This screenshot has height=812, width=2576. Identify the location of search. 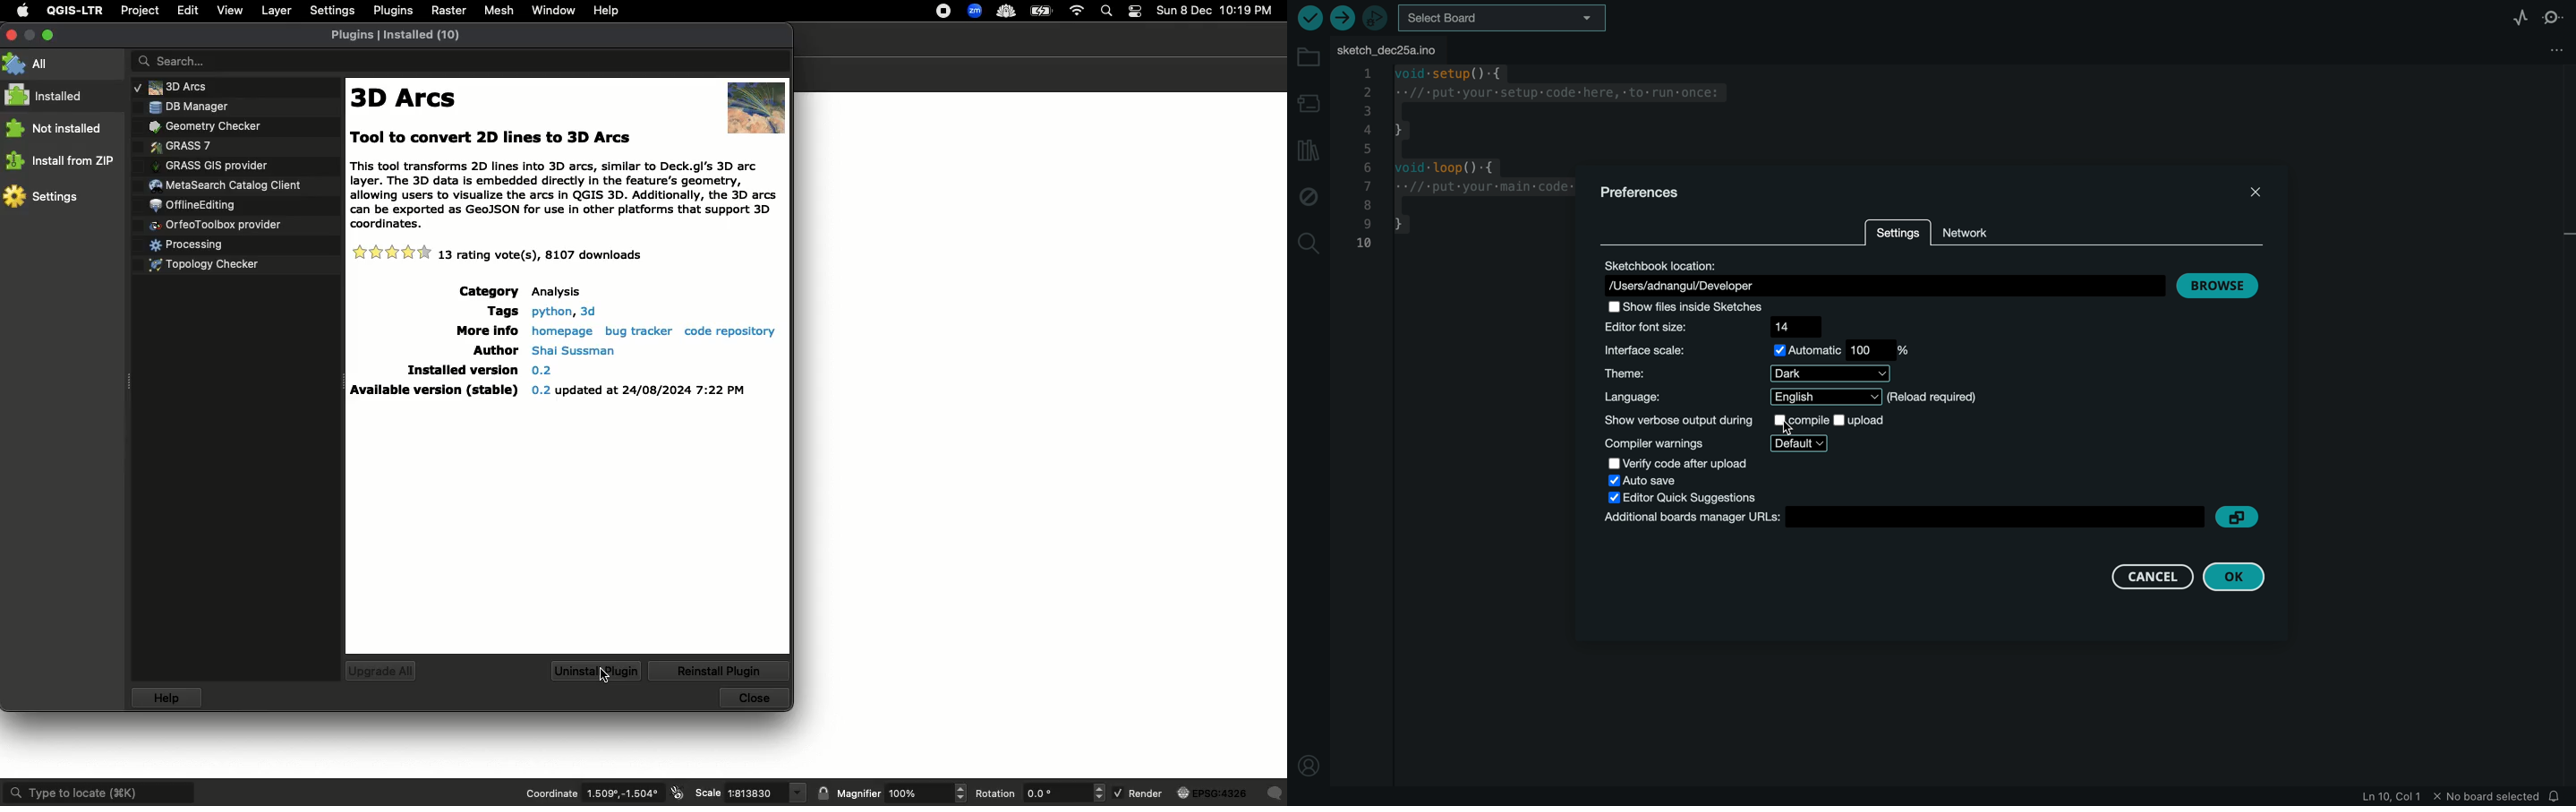
(1308, 242).